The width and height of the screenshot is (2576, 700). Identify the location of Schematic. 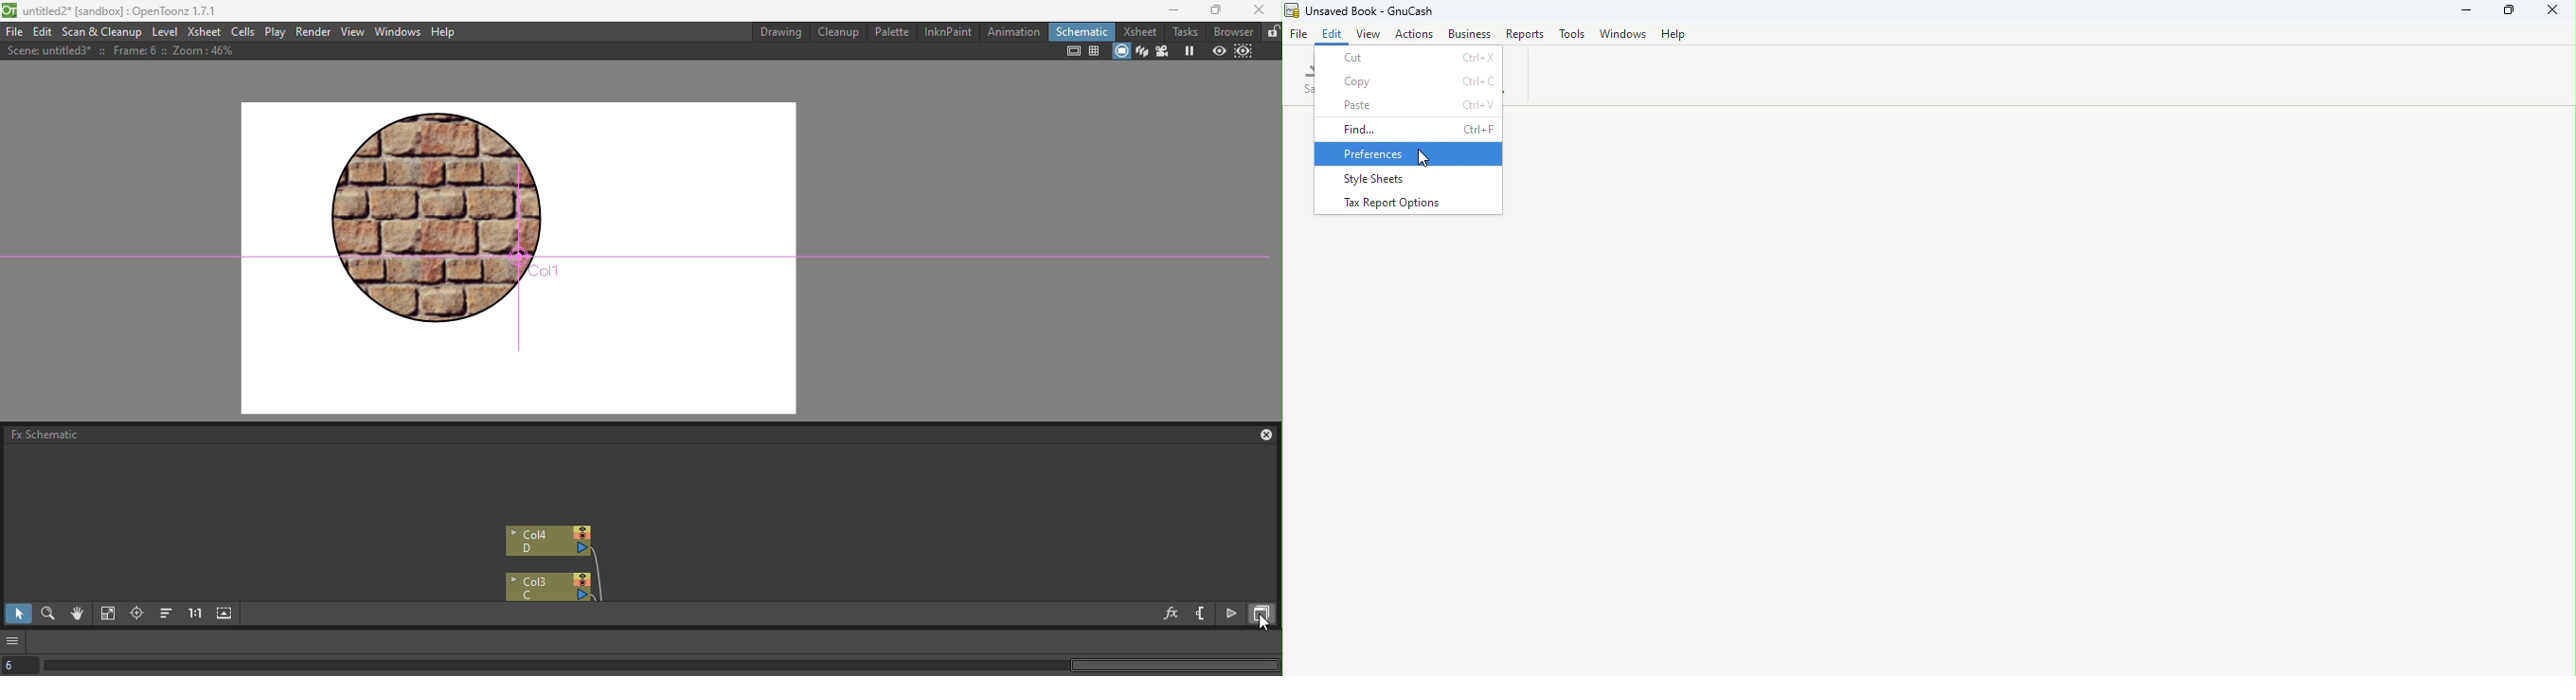
(1082, 32).